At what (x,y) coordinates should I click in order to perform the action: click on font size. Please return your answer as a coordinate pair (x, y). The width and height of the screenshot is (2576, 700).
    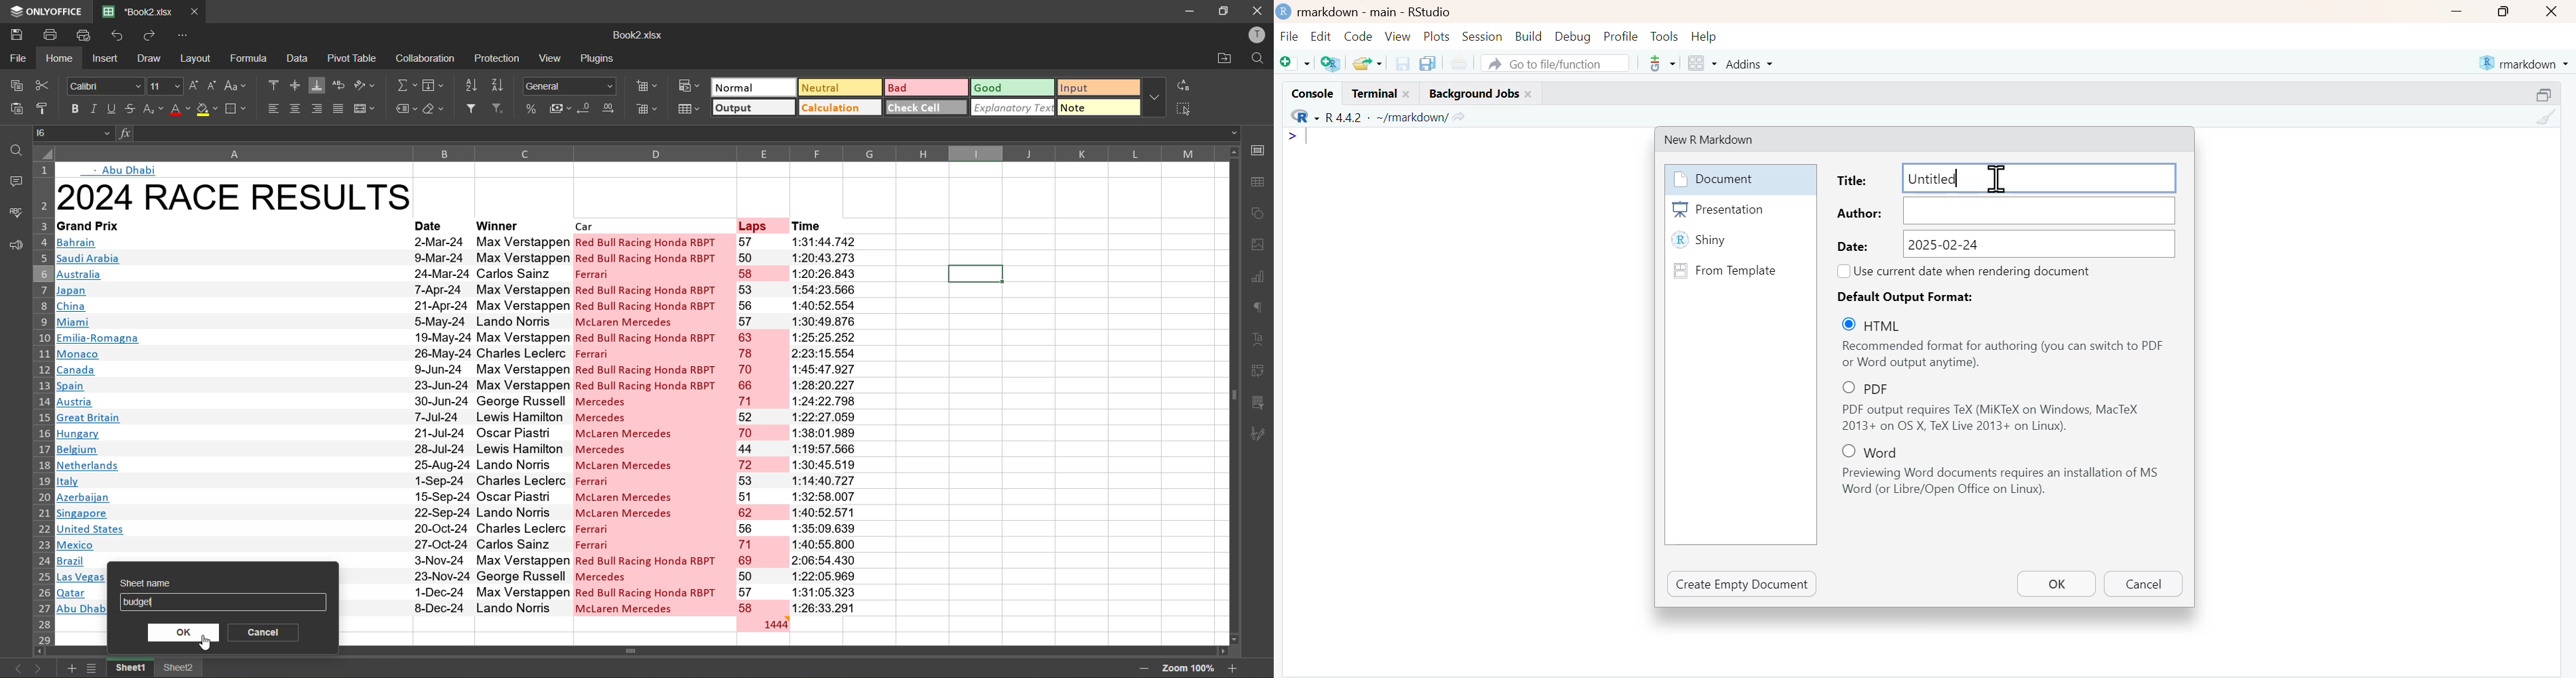
    Looking at the image, I should click on (166, 85).